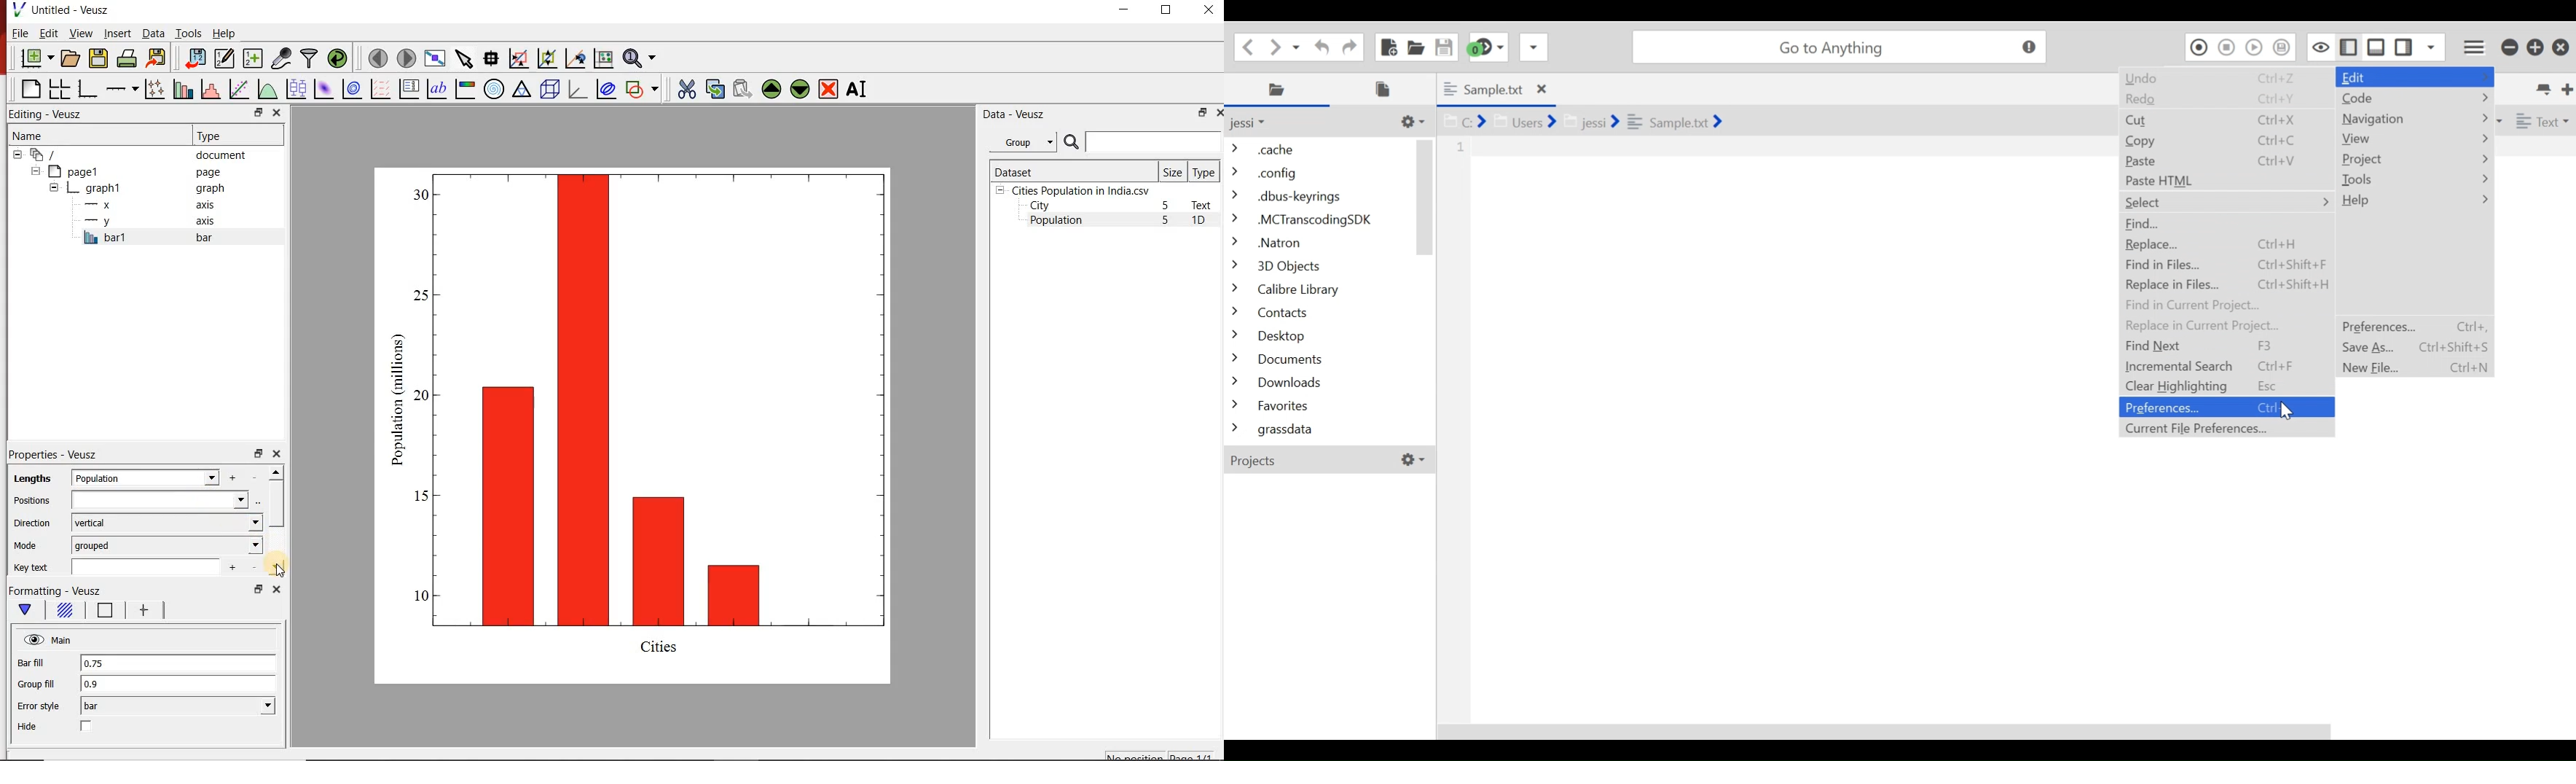 This screenshot has width=2576, height=784. Describe the element at coordinates (280, 58) in the screenshot. I see `capture remote data` at that location.